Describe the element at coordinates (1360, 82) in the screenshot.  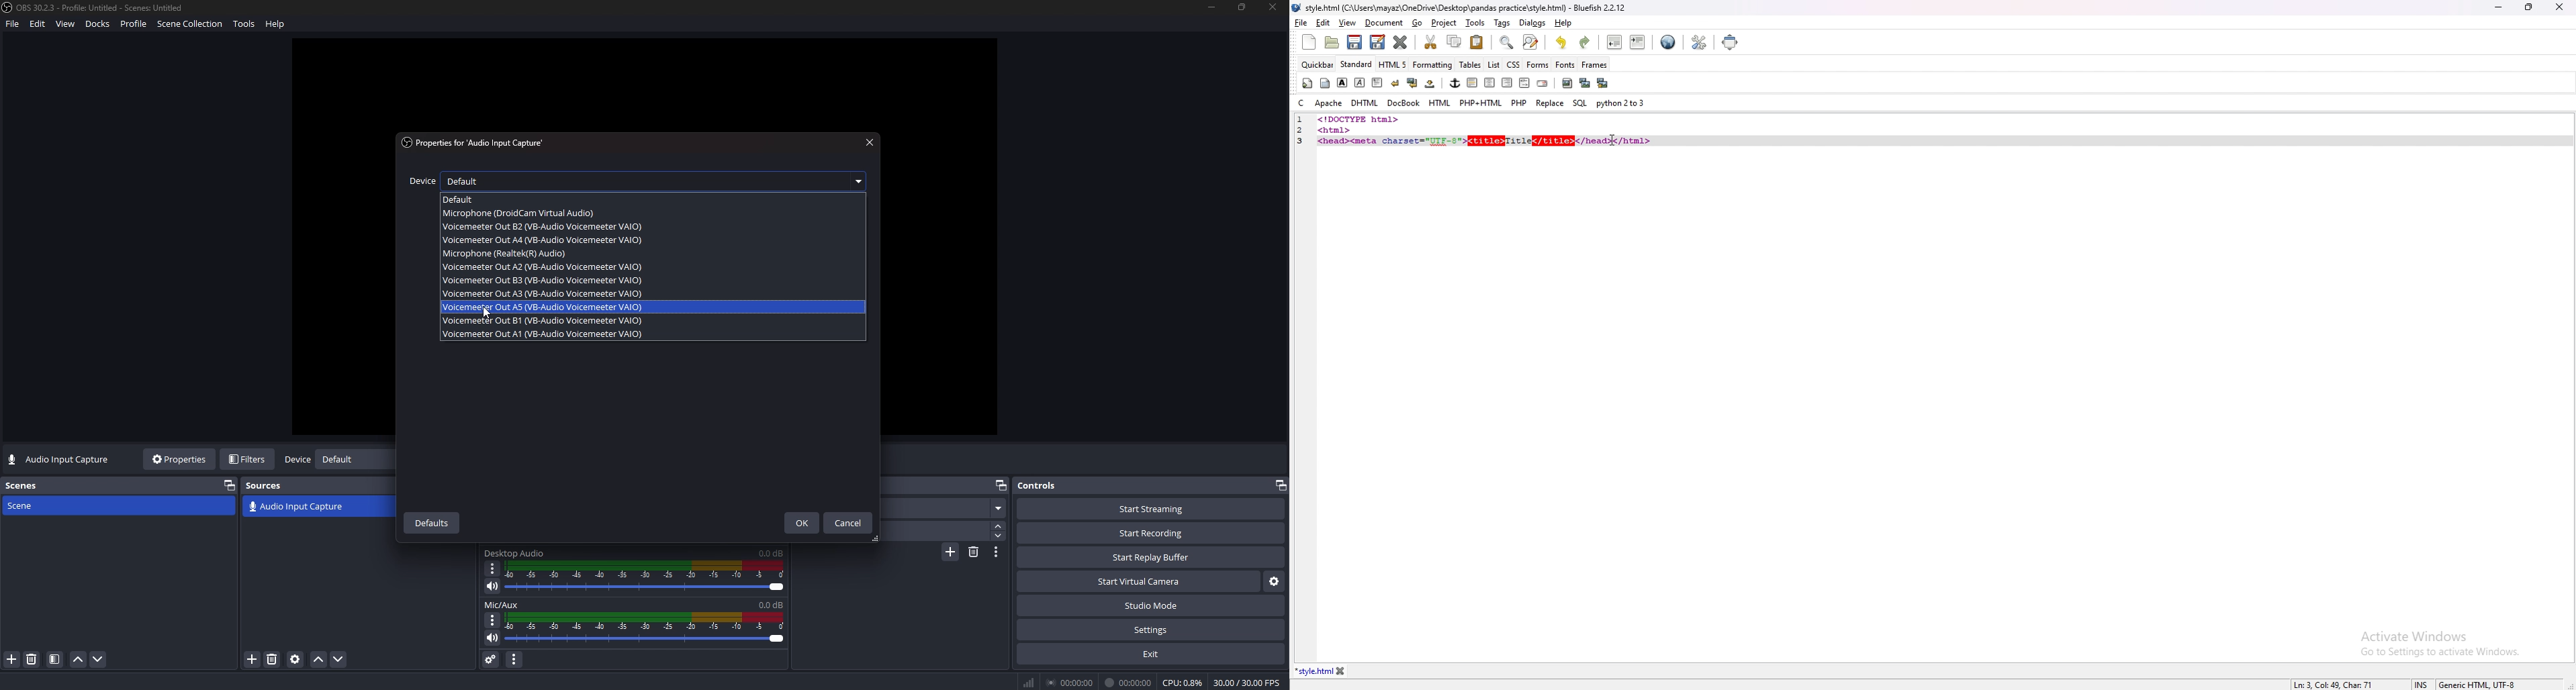
I see `italic` at that location.